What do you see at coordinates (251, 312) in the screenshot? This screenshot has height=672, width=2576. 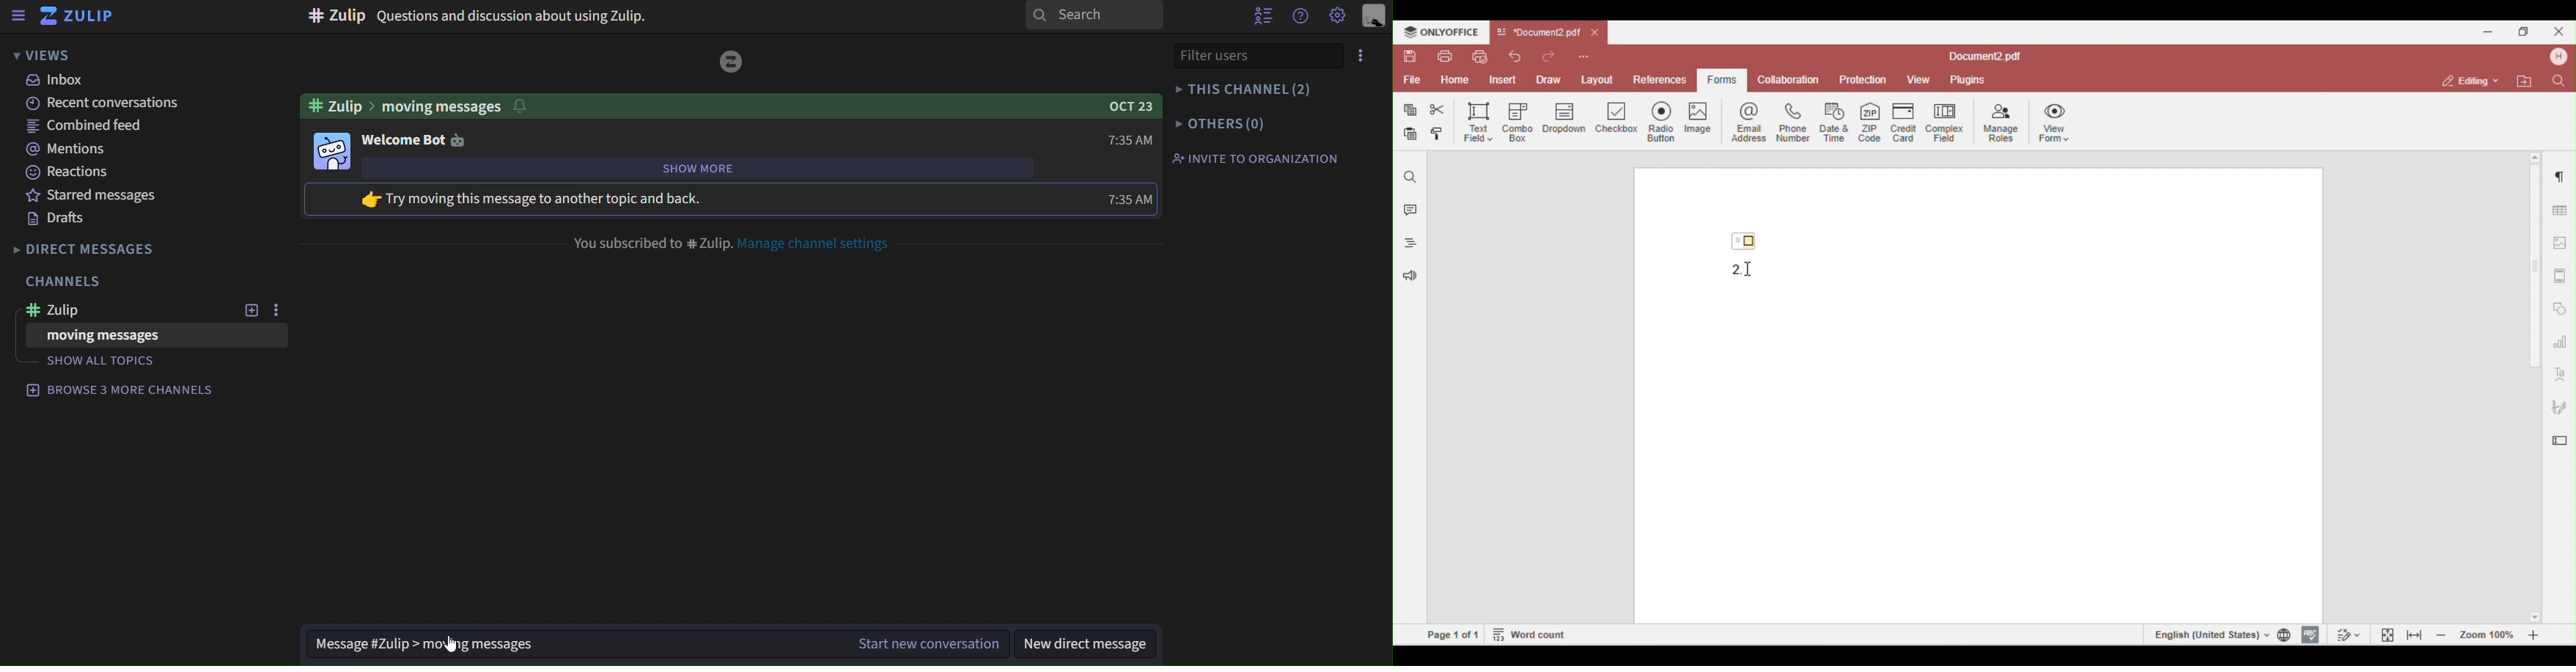 I see `add` at bounding box center [251, 312].